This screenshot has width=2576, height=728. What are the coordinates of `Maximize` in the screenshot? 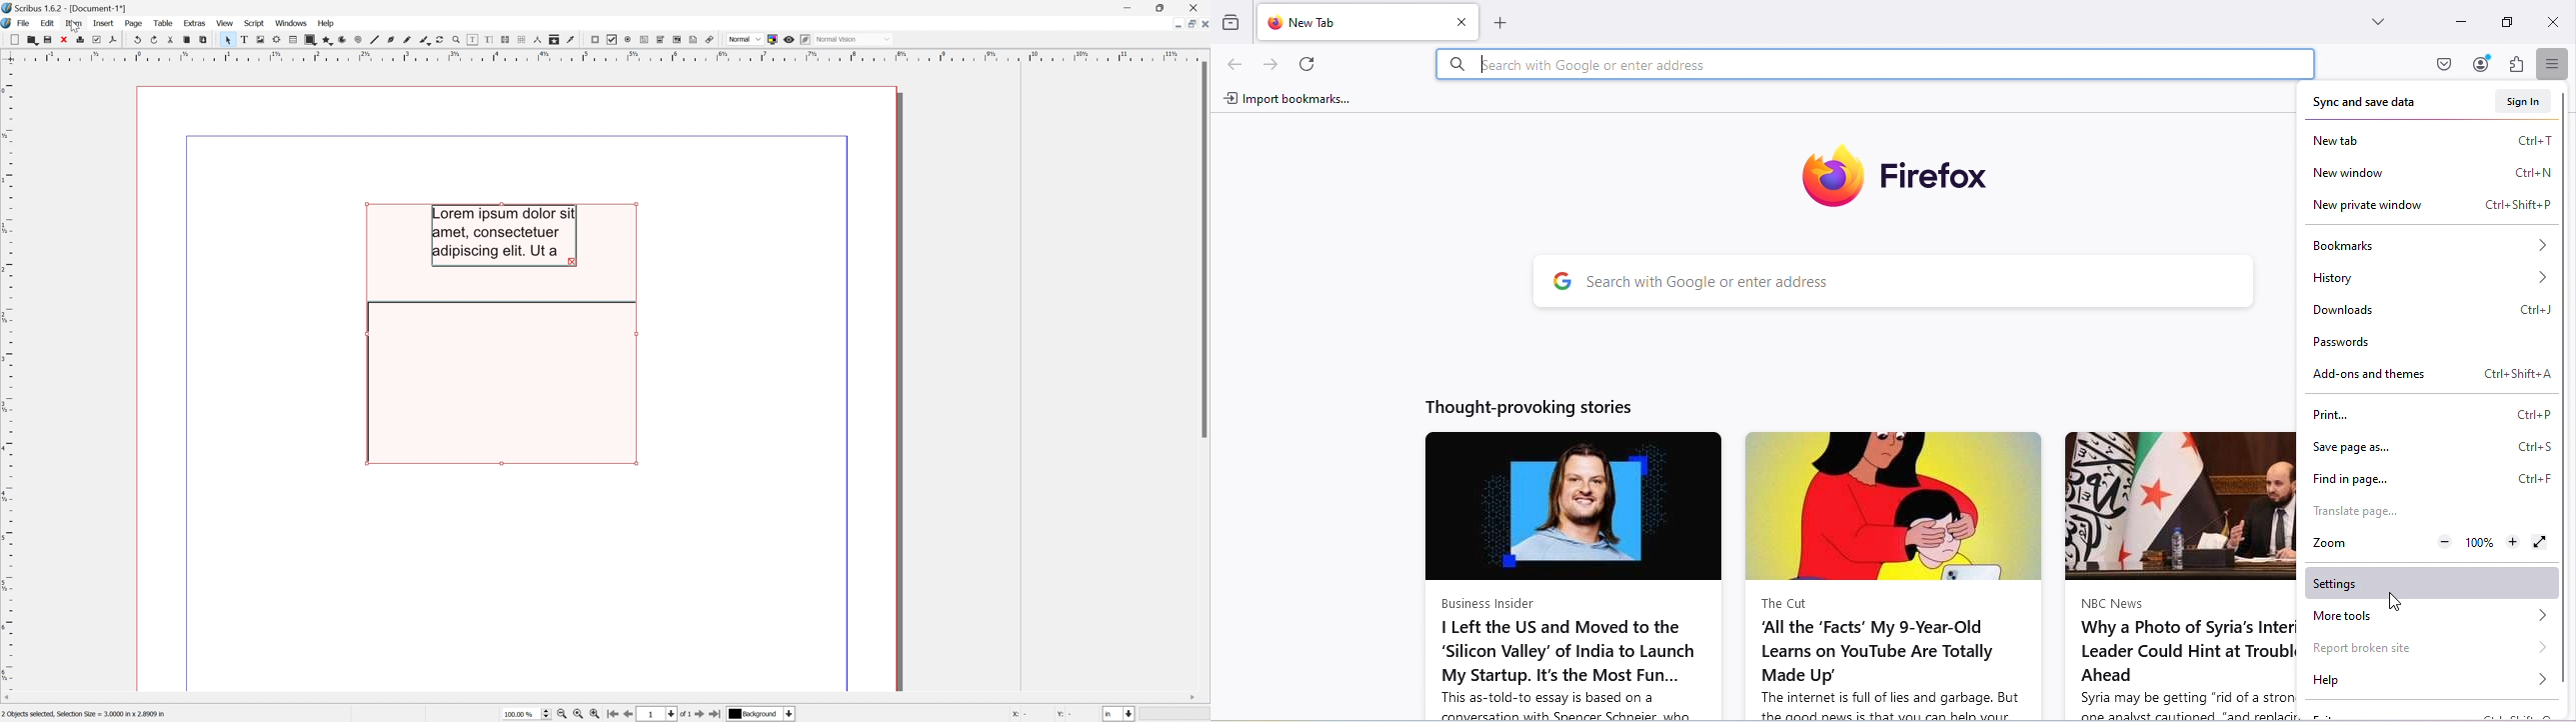 It's located at (2505, 24).